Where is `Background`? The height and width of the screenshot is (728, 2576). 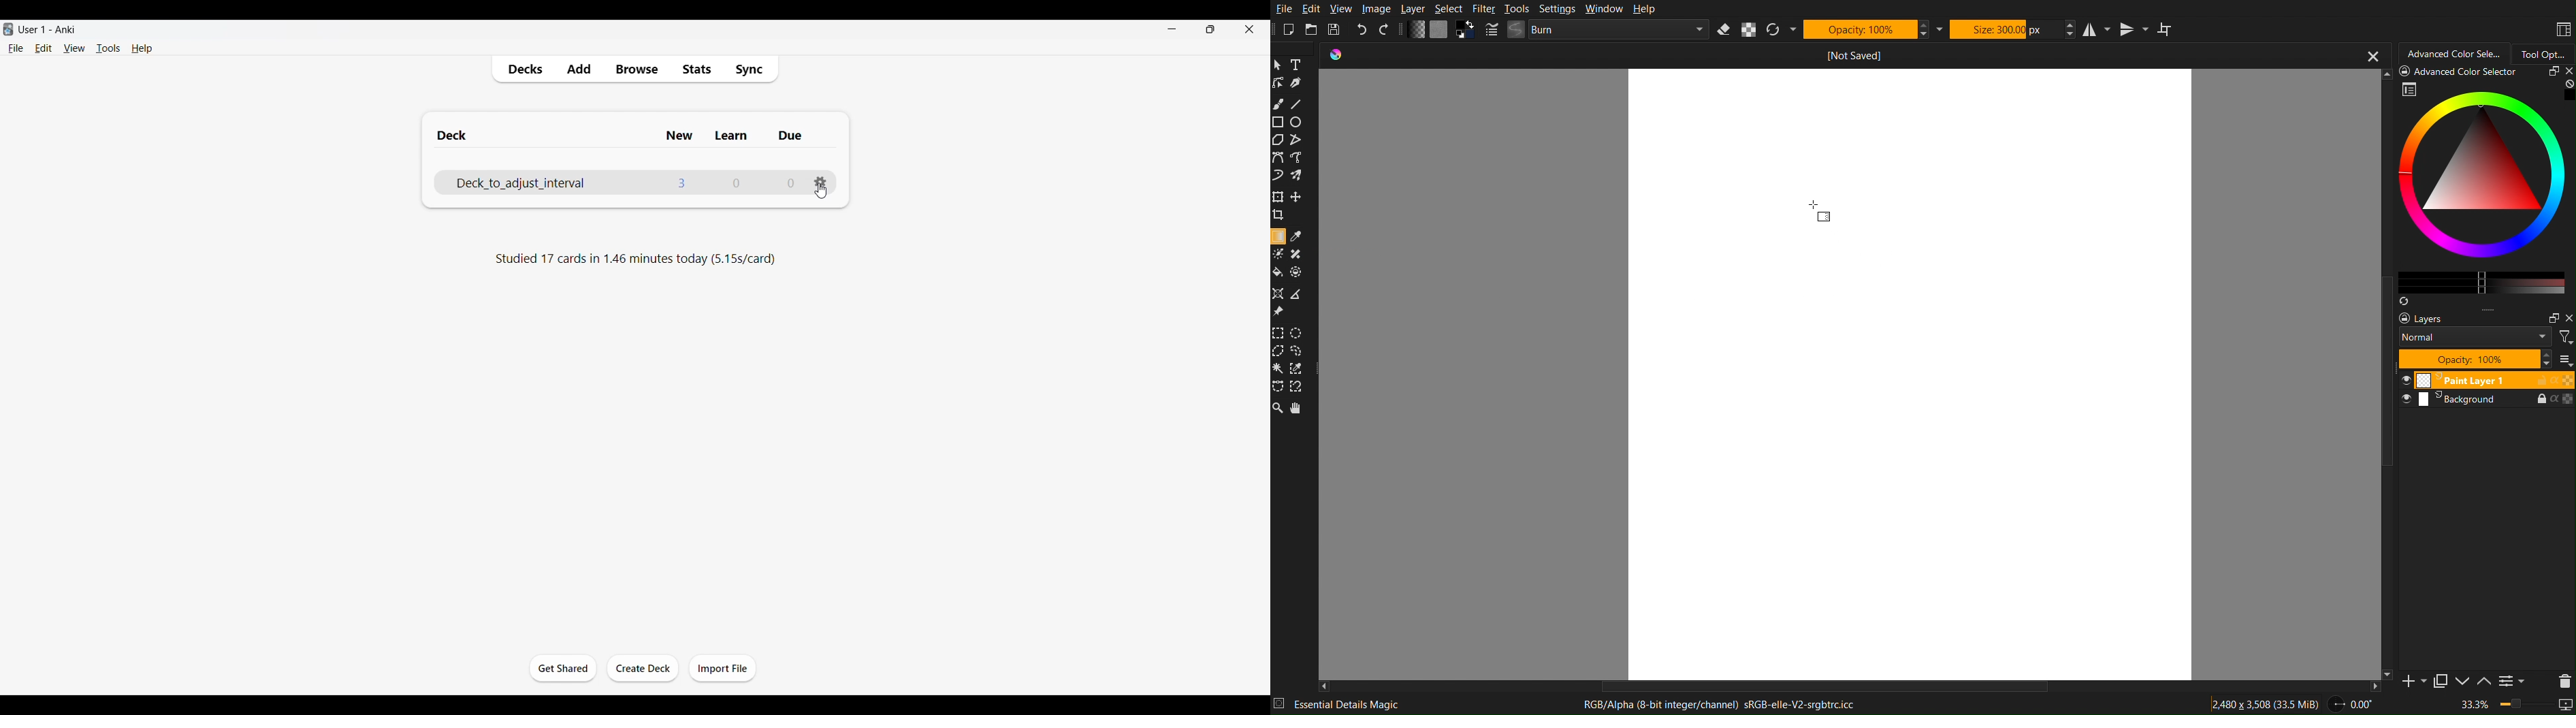
Background is located at coordinates (2485, 401).